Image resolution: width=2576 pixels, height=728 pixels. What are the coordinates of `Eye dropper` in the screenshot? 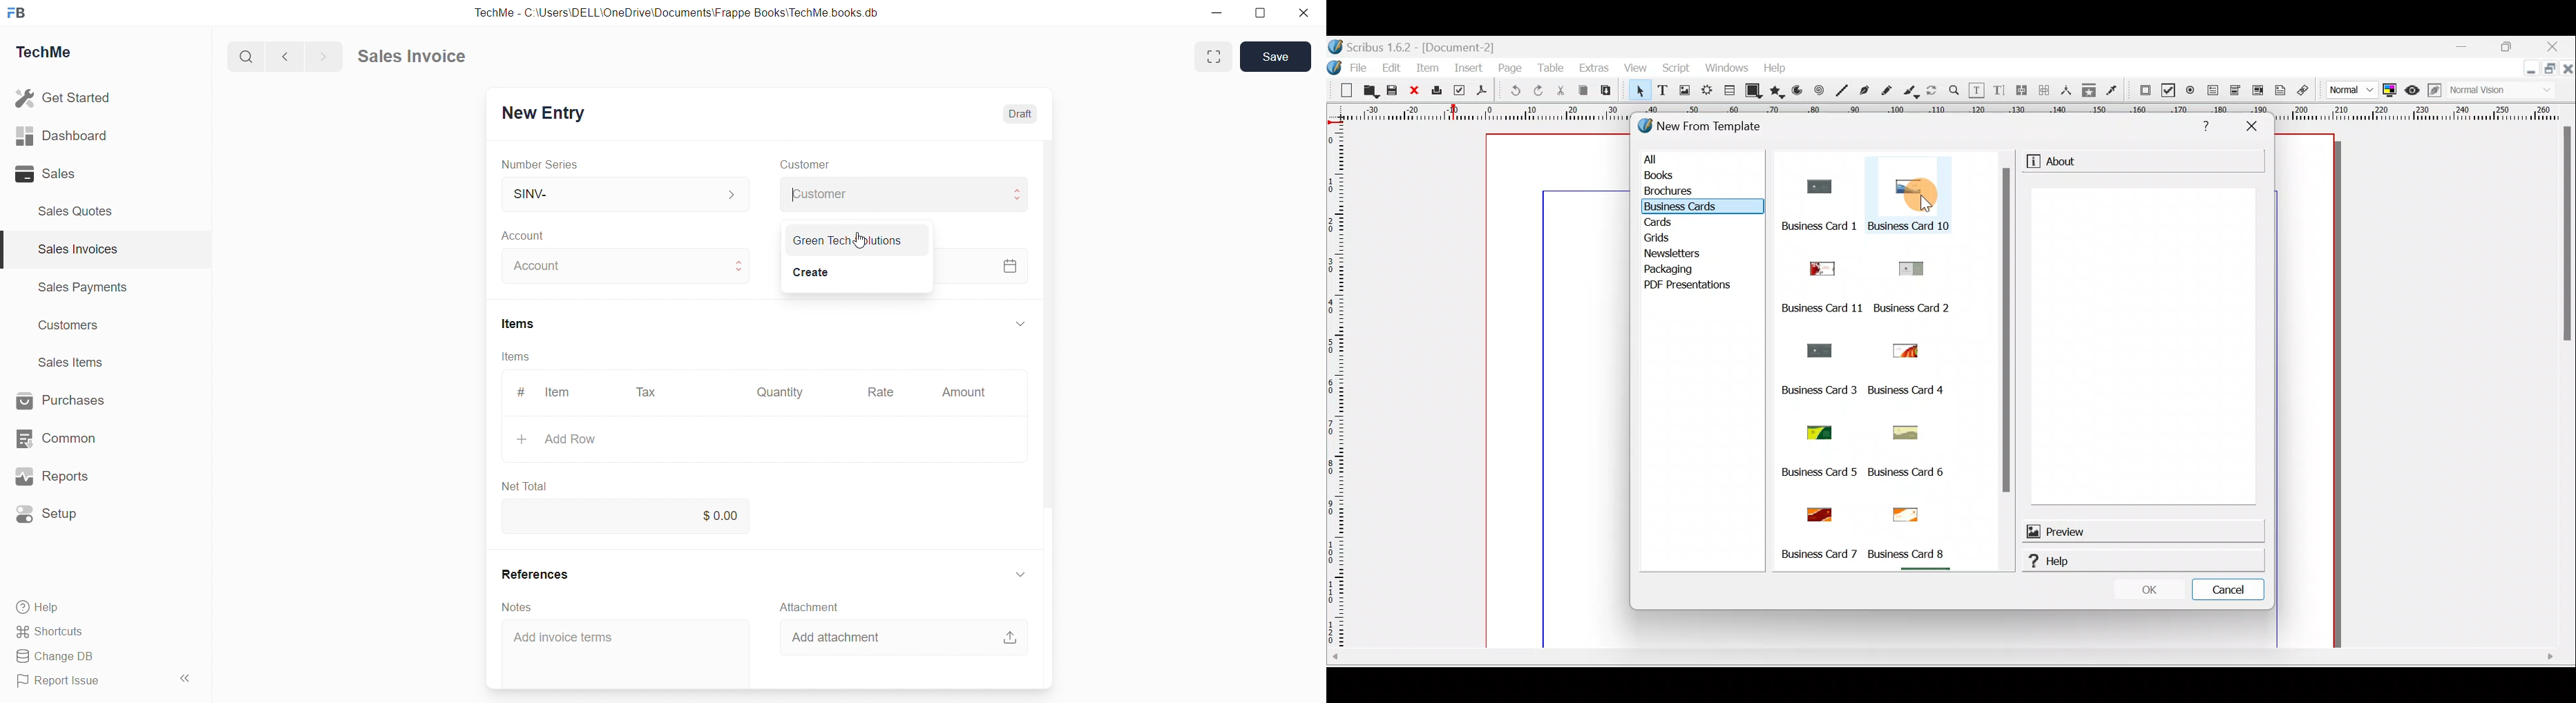 It's located at (2114, 89).